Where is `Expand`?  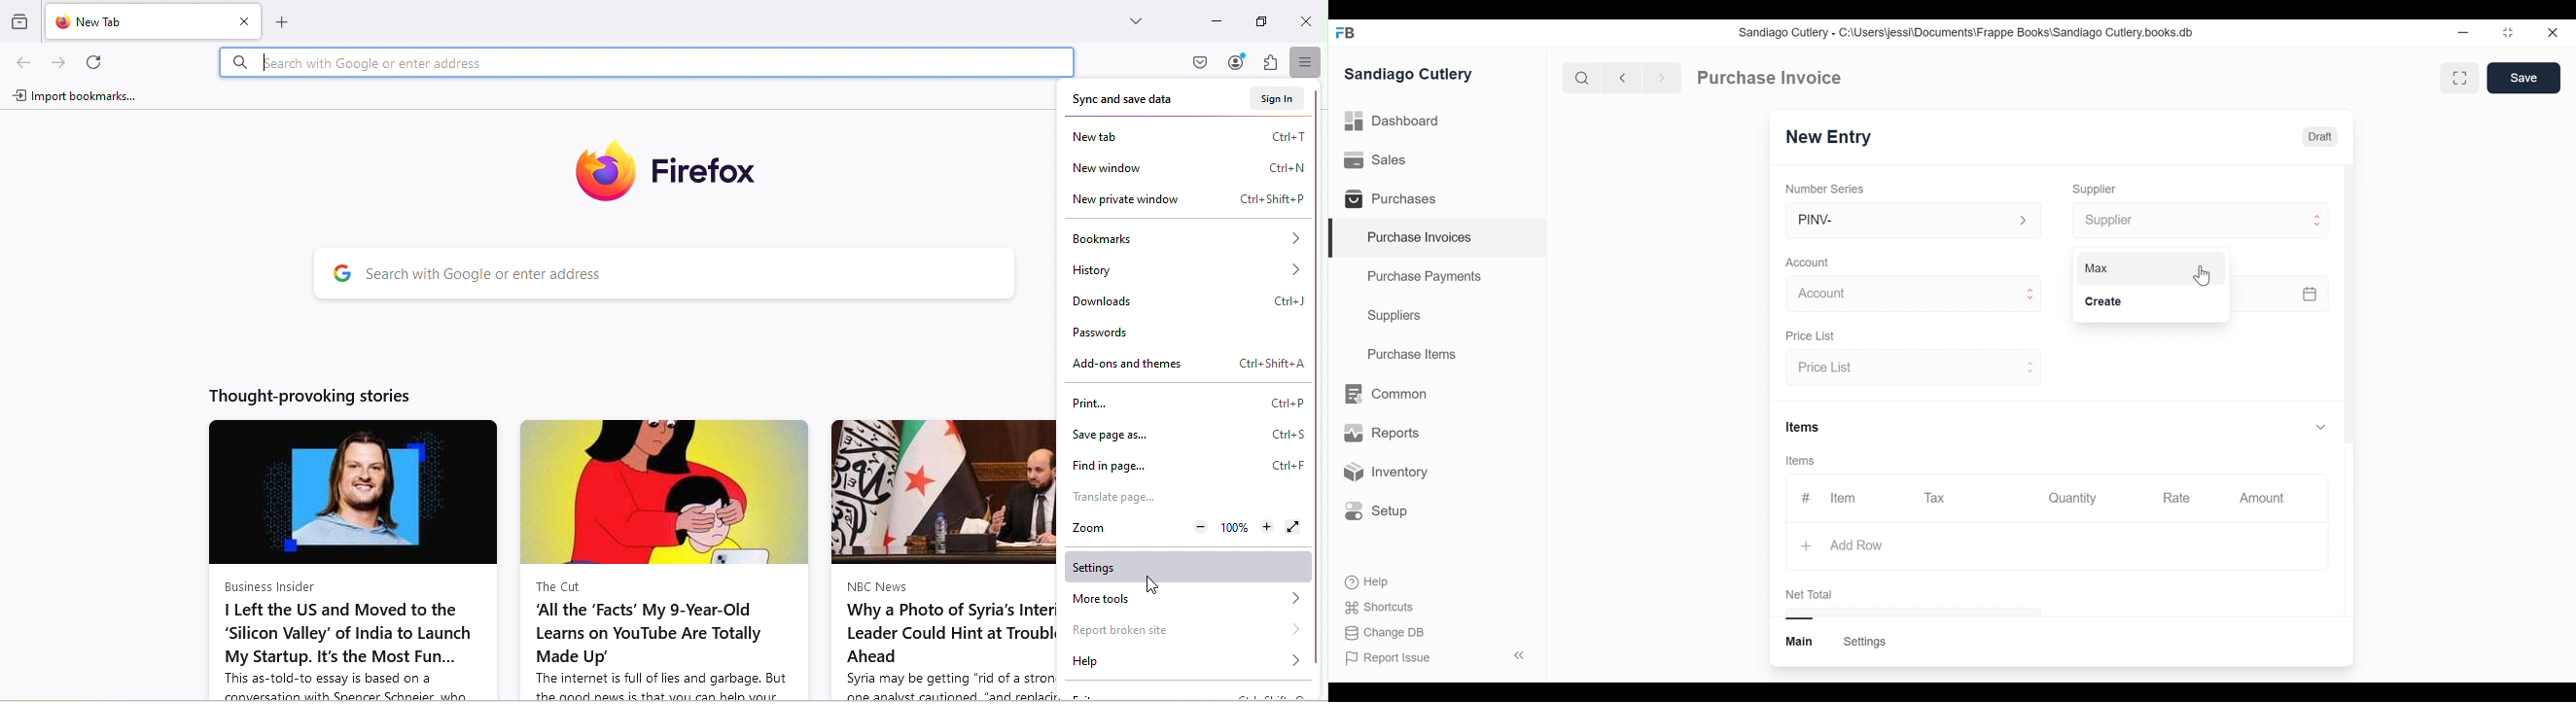
Expand is located at coordinates (2029, 366).